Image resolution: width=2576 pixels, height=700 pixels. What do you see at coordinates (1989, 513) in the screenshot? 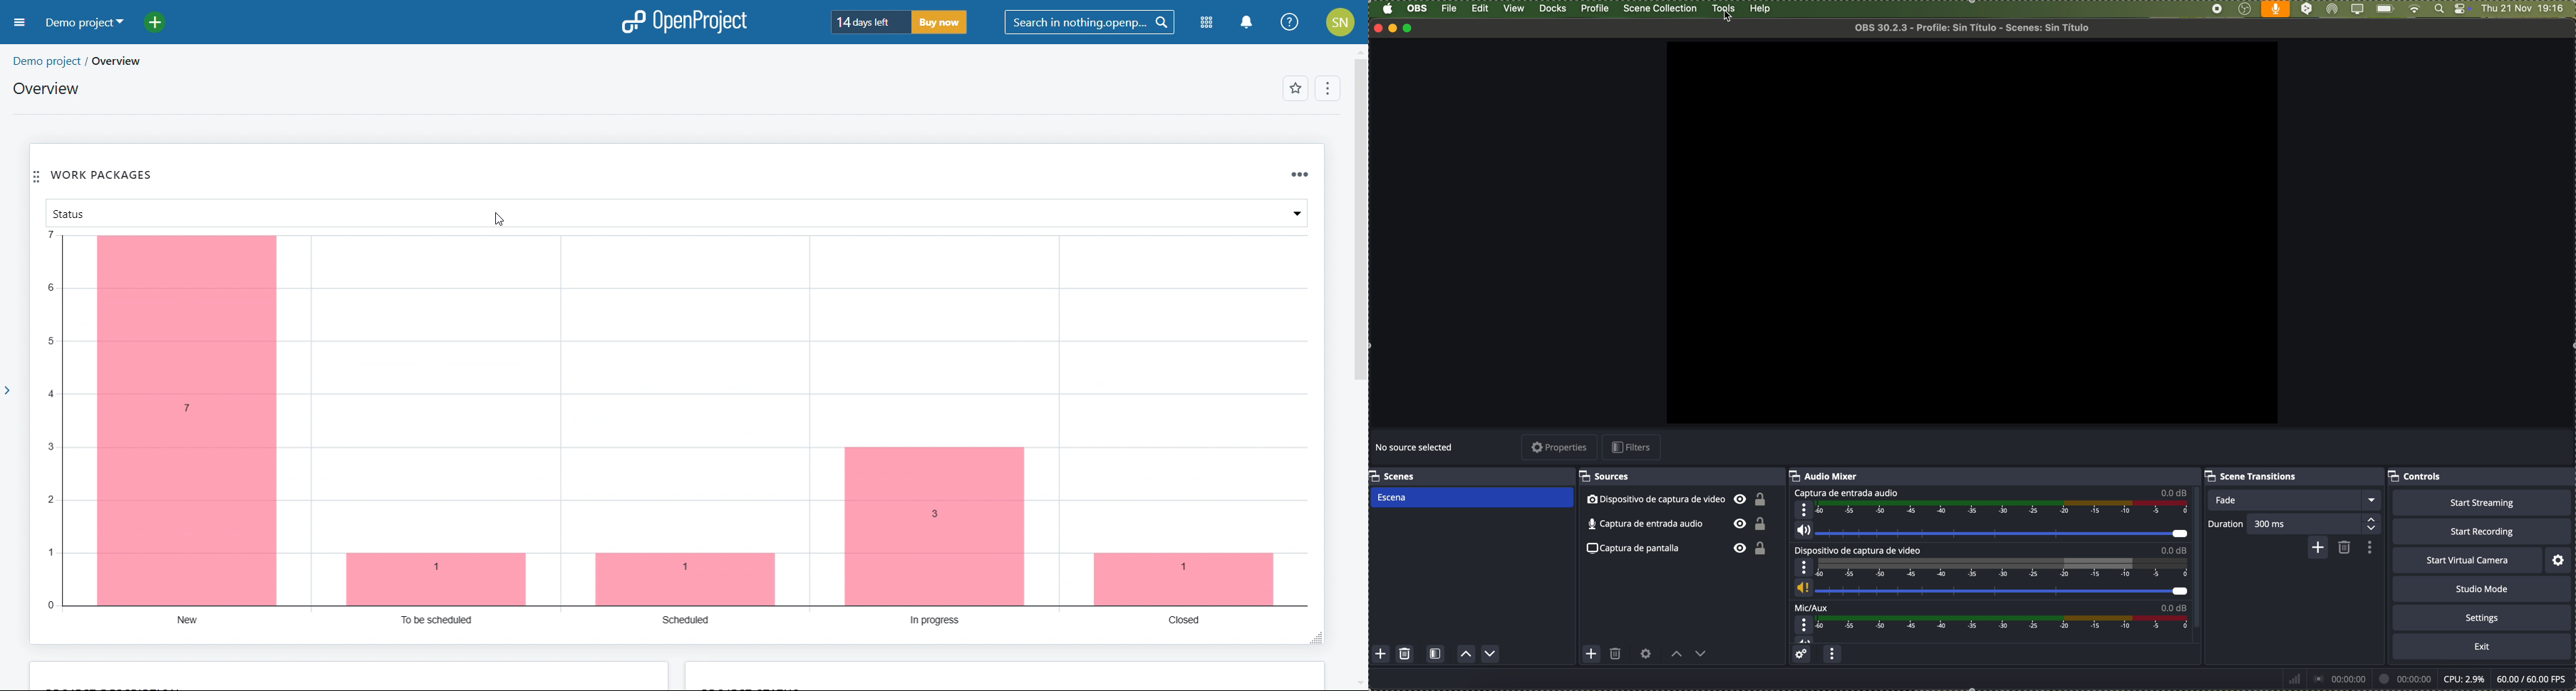
I see `audio input capture` at bounding box center [1989, 513].